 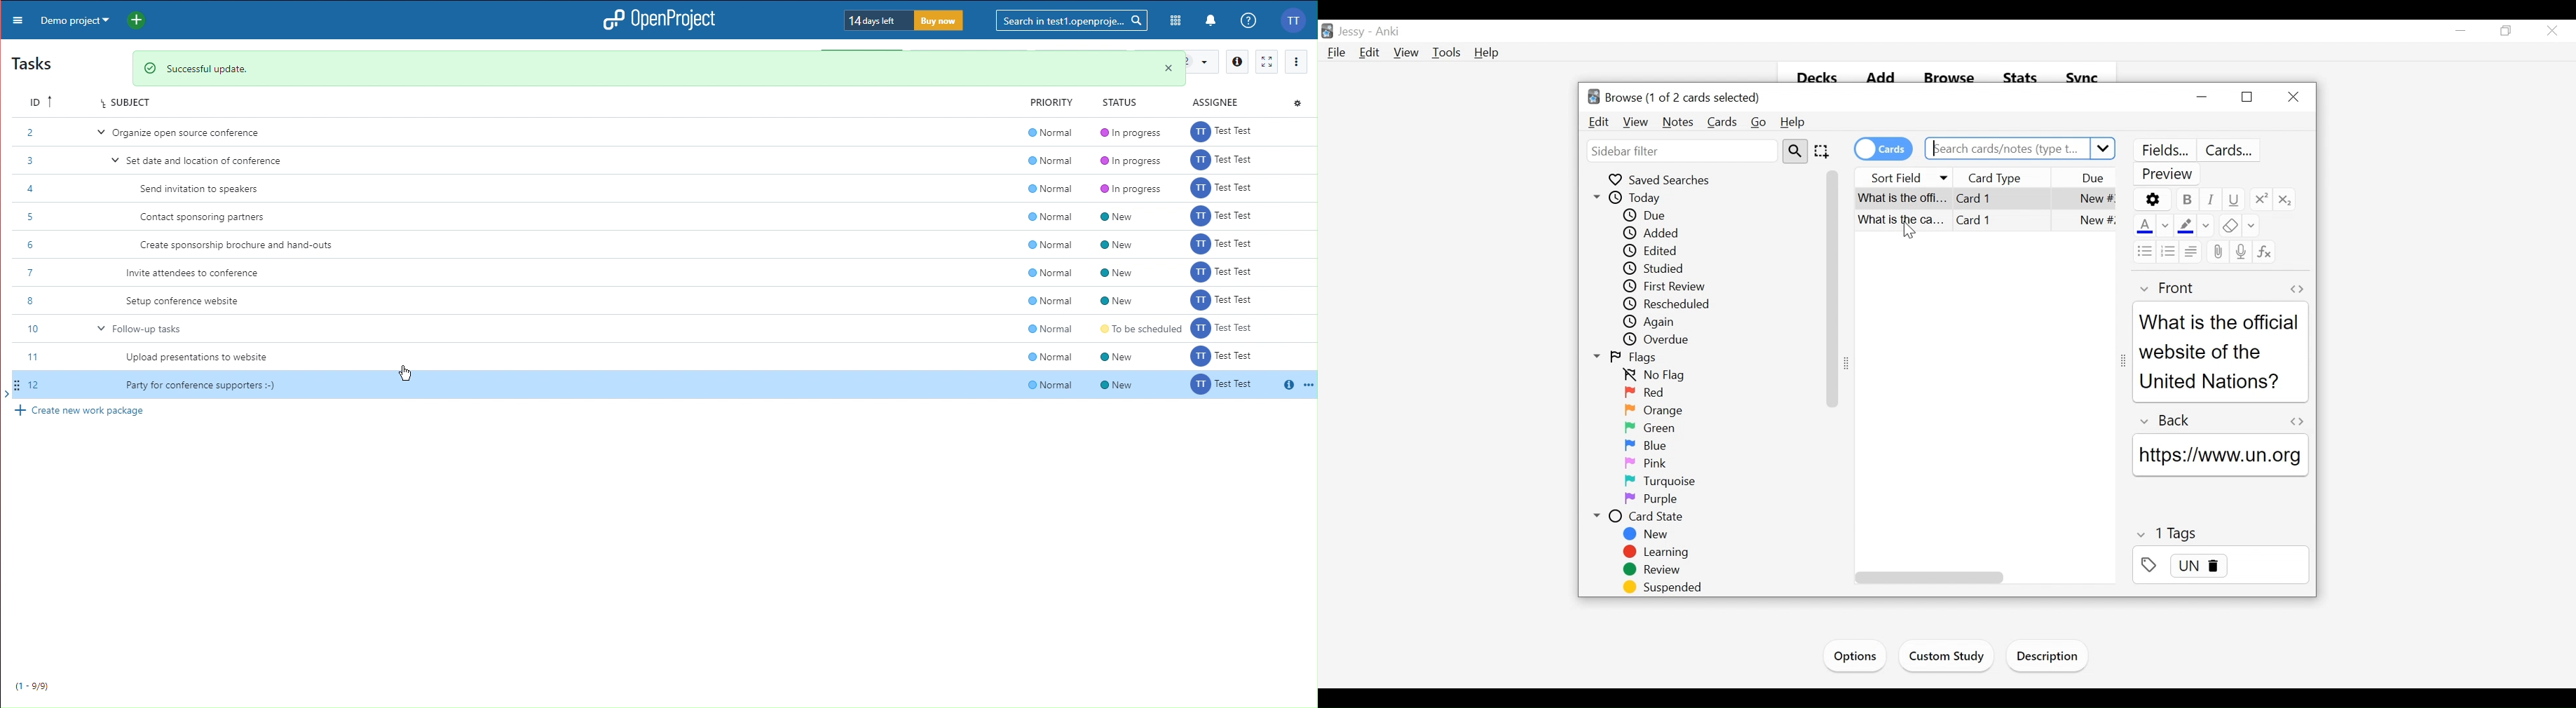 I want to click on (1-9/9), so click(x=32, y=686).